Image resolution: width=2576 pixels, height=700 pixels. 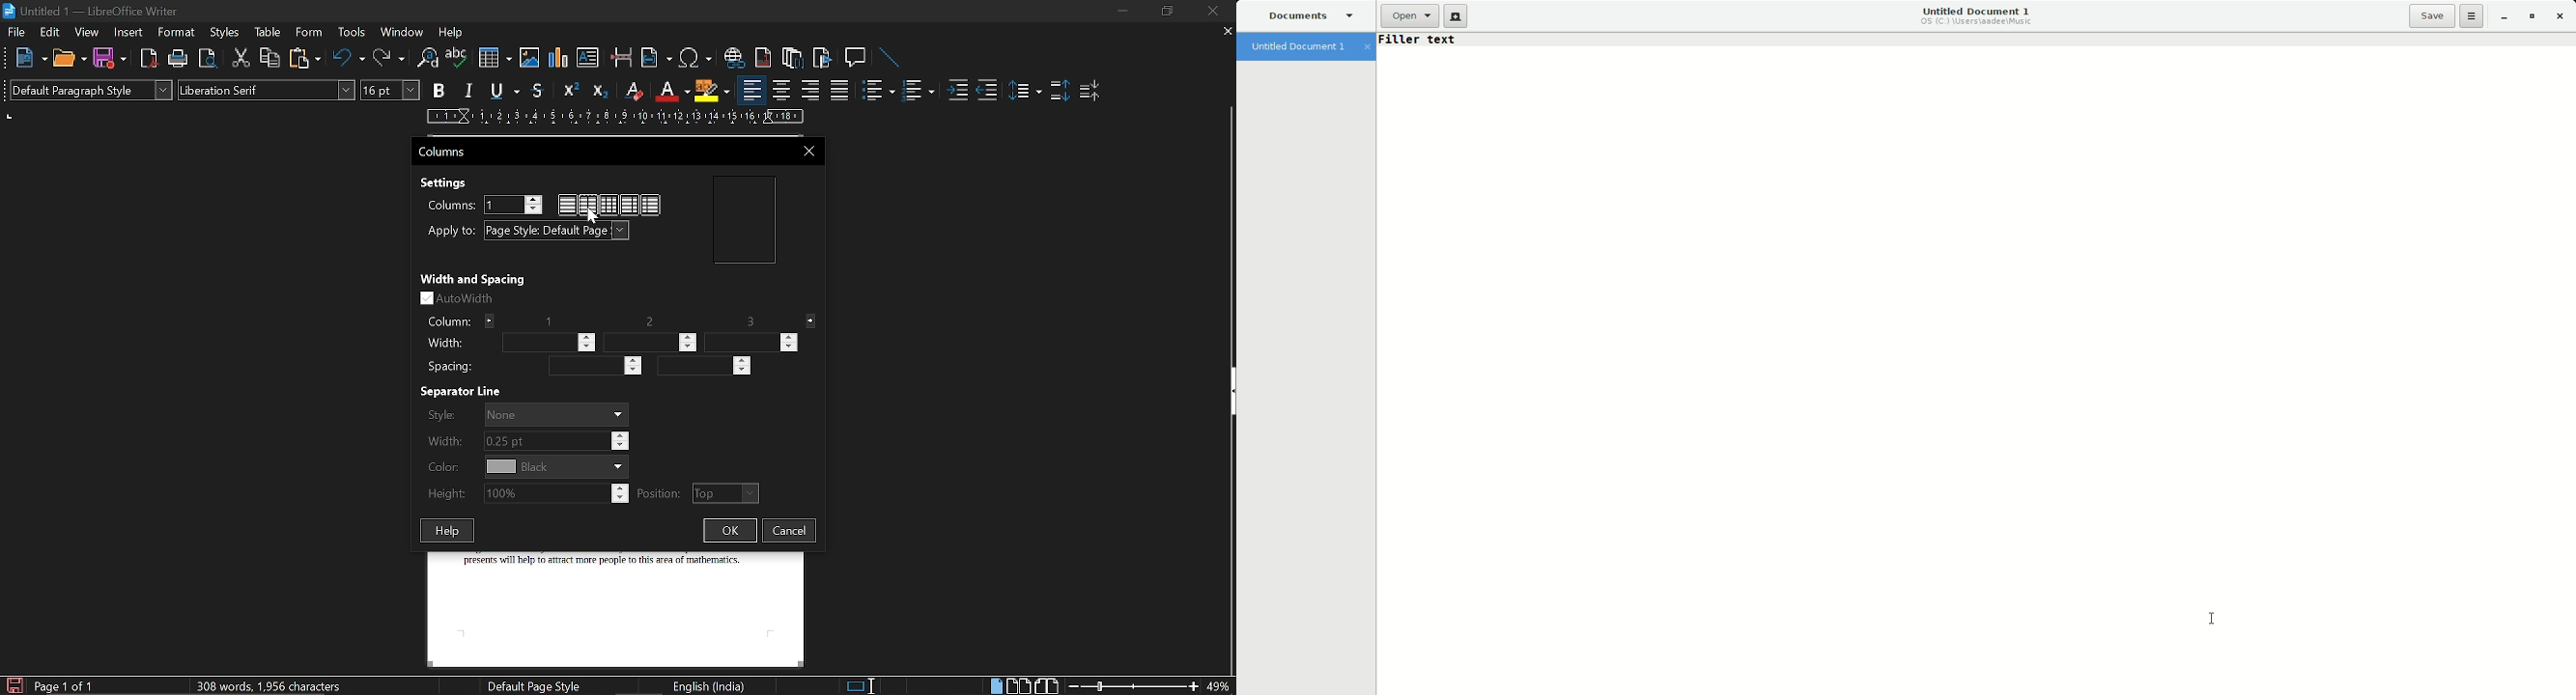 What do you see at coordinates (893, 59) in the screenshot?
I see `Line` at bounding box center [893, 59].